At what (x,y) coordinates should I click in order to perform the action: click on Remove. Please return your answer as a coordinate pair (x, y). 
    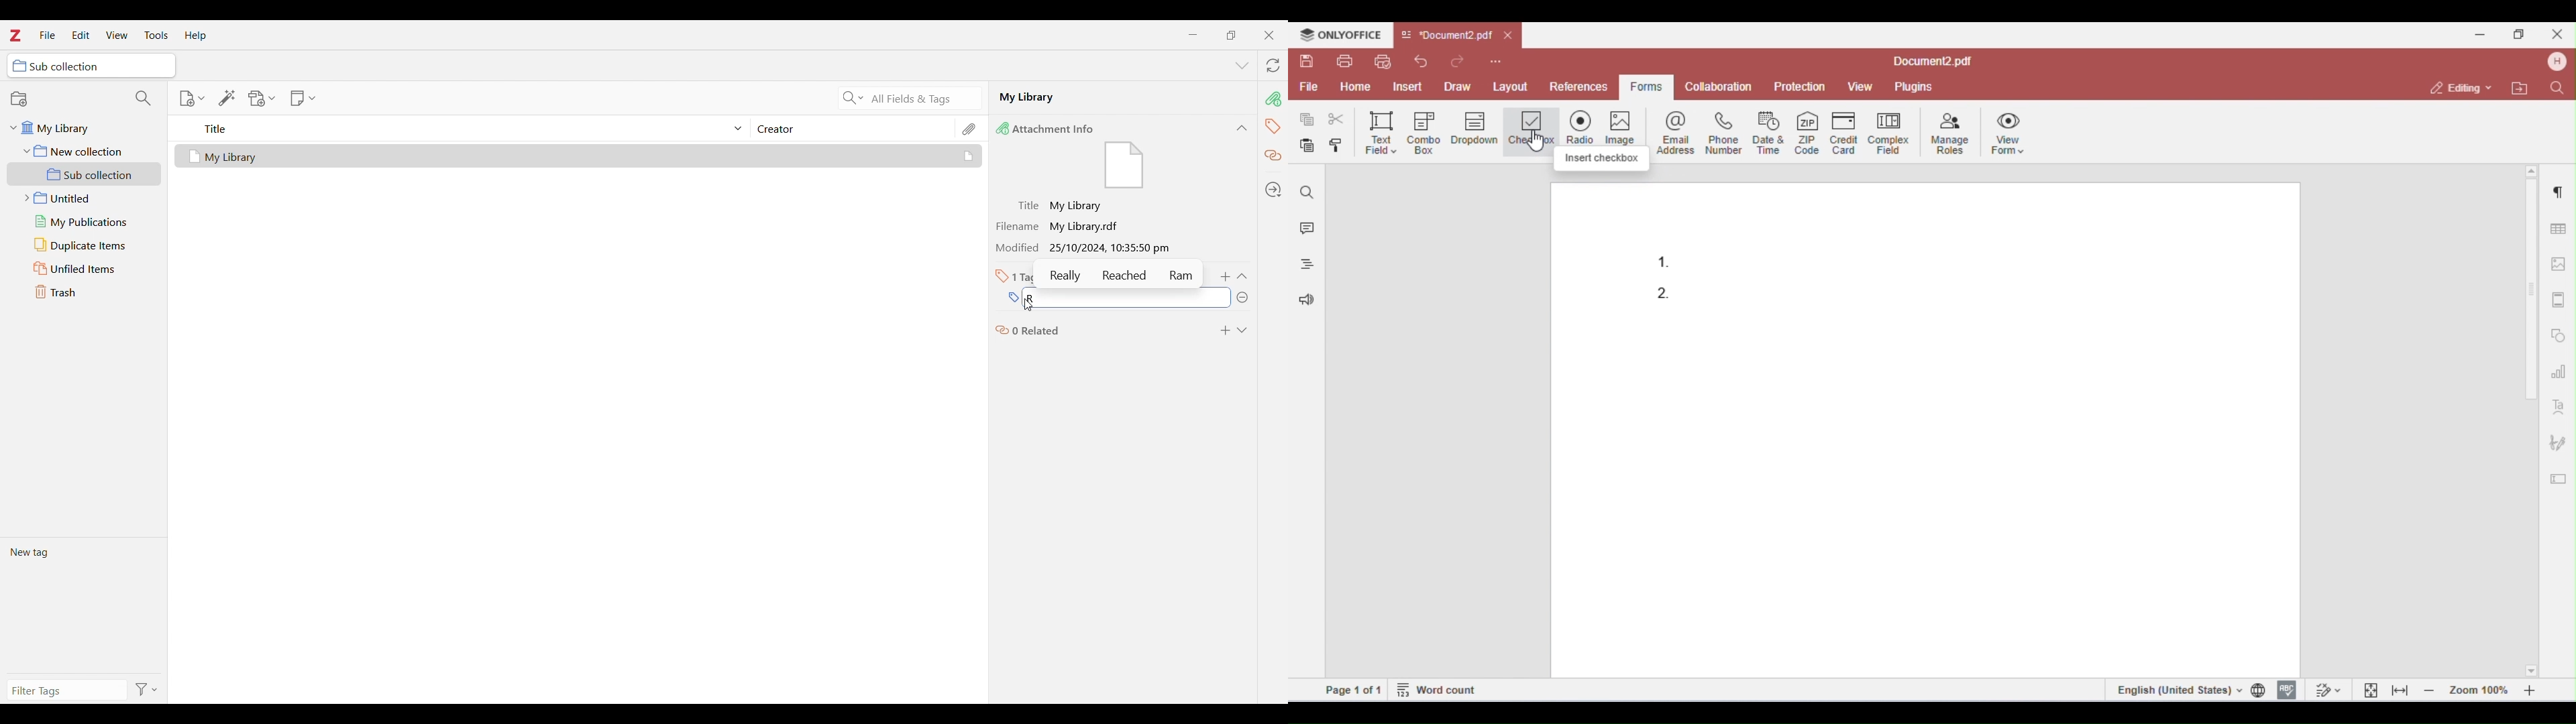
    Looking at the image, I should click on (1242, 298).